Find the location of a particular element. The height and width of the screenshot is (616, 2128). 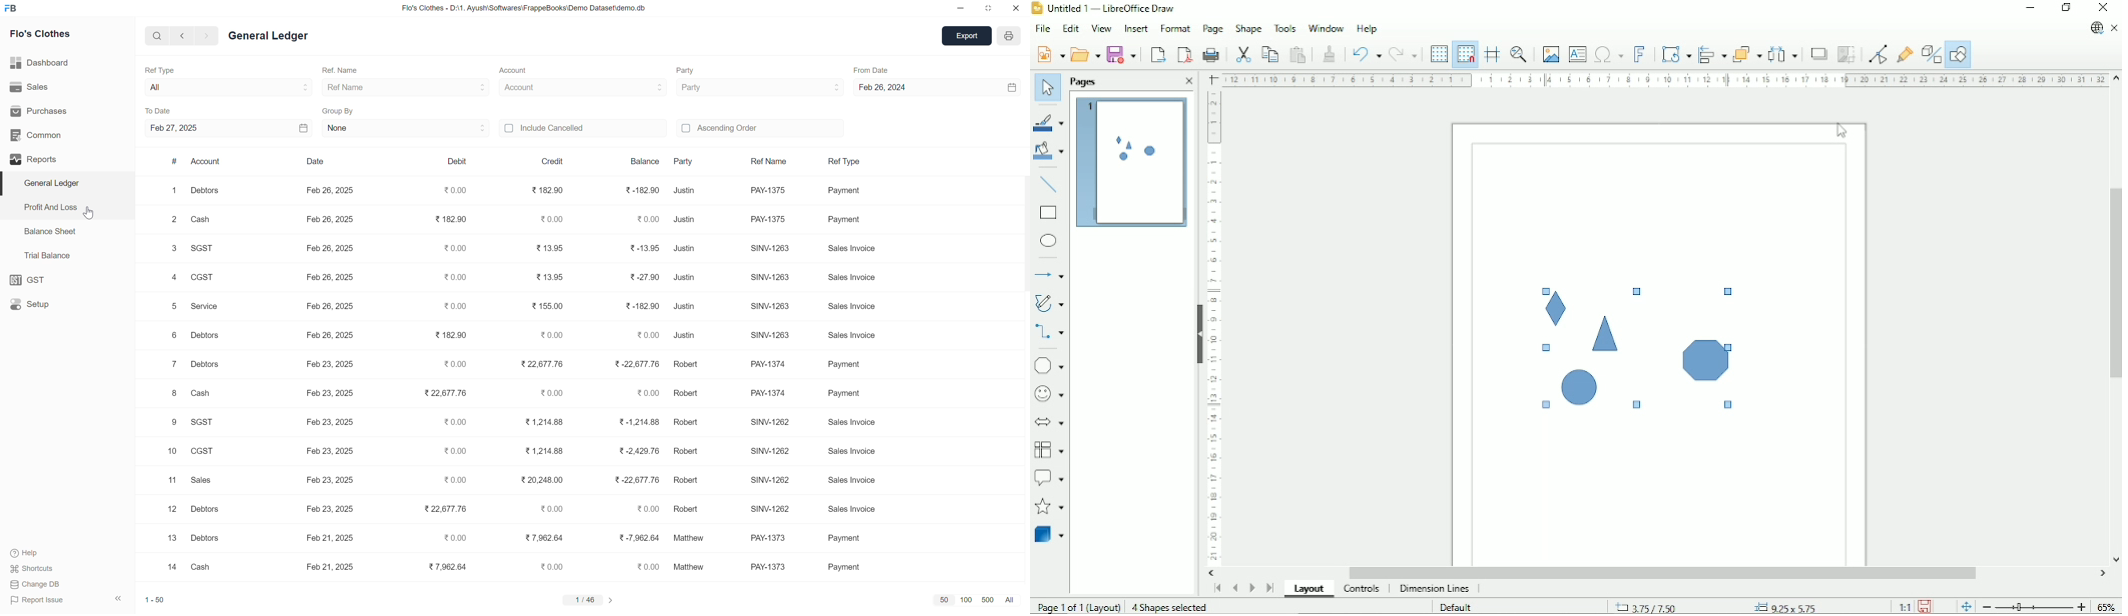

PAY-1374 is located at coordinates (764, 394).